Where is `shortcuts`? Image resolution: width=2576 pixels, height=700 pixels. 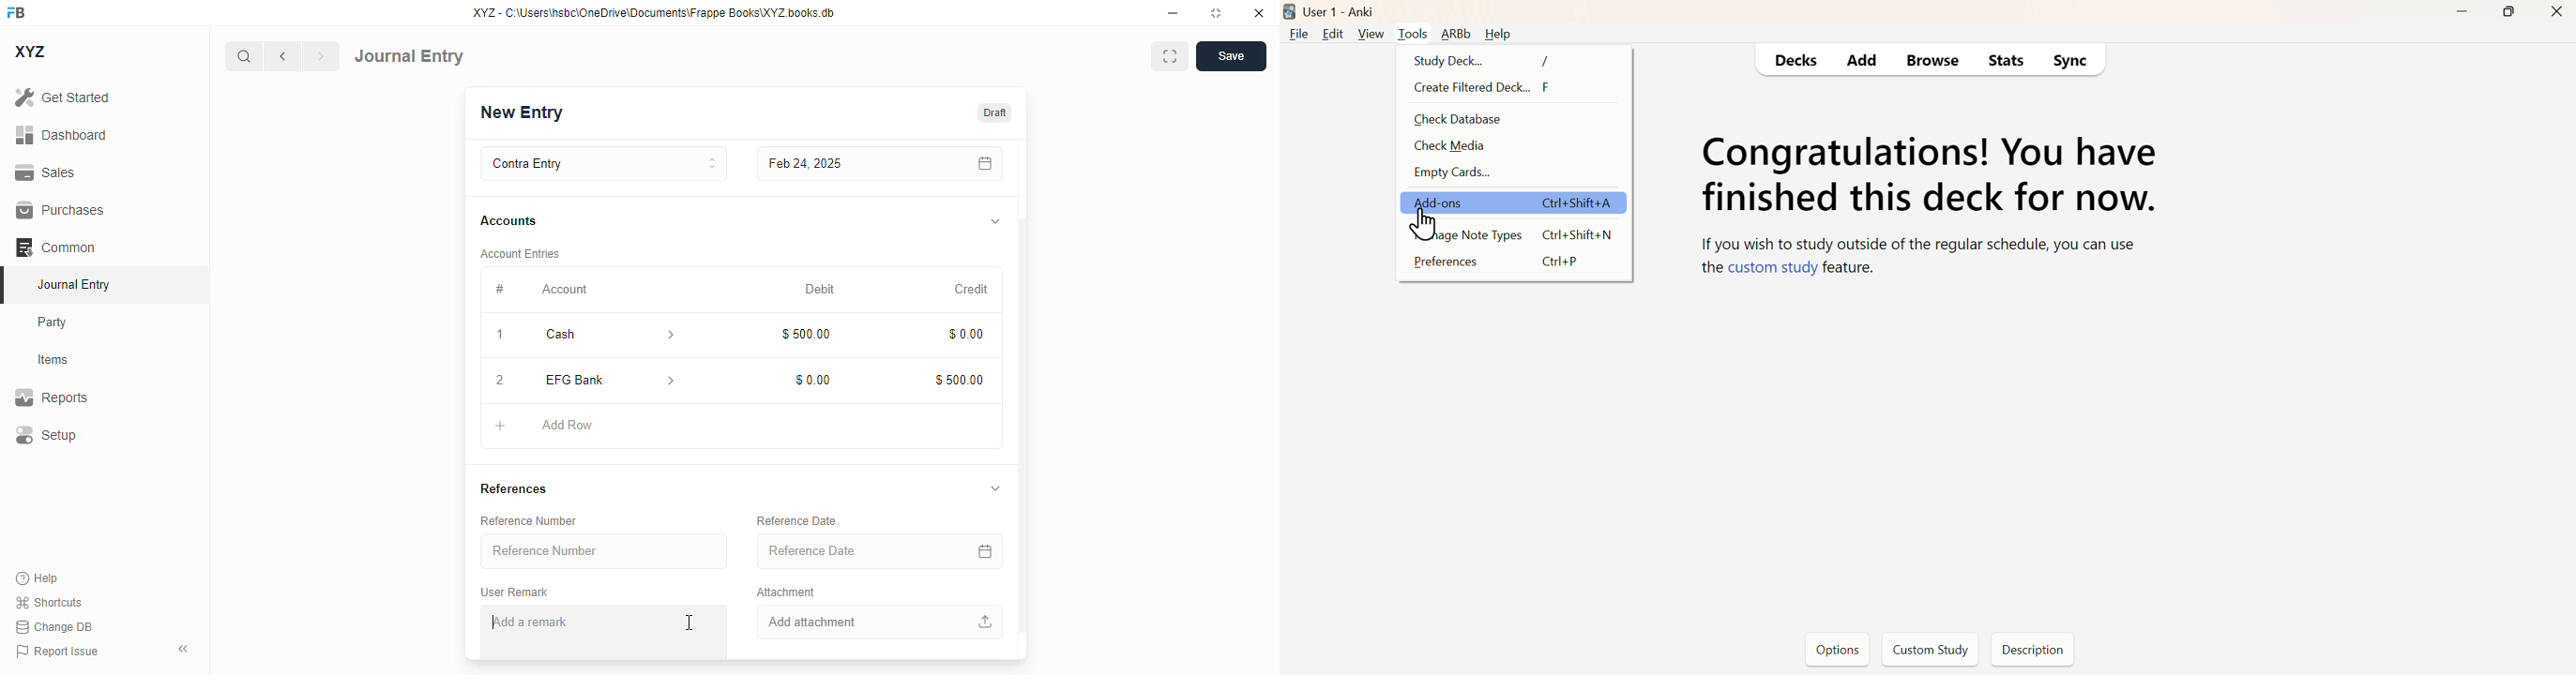 shortcuts is located at coordinates (49, 602).